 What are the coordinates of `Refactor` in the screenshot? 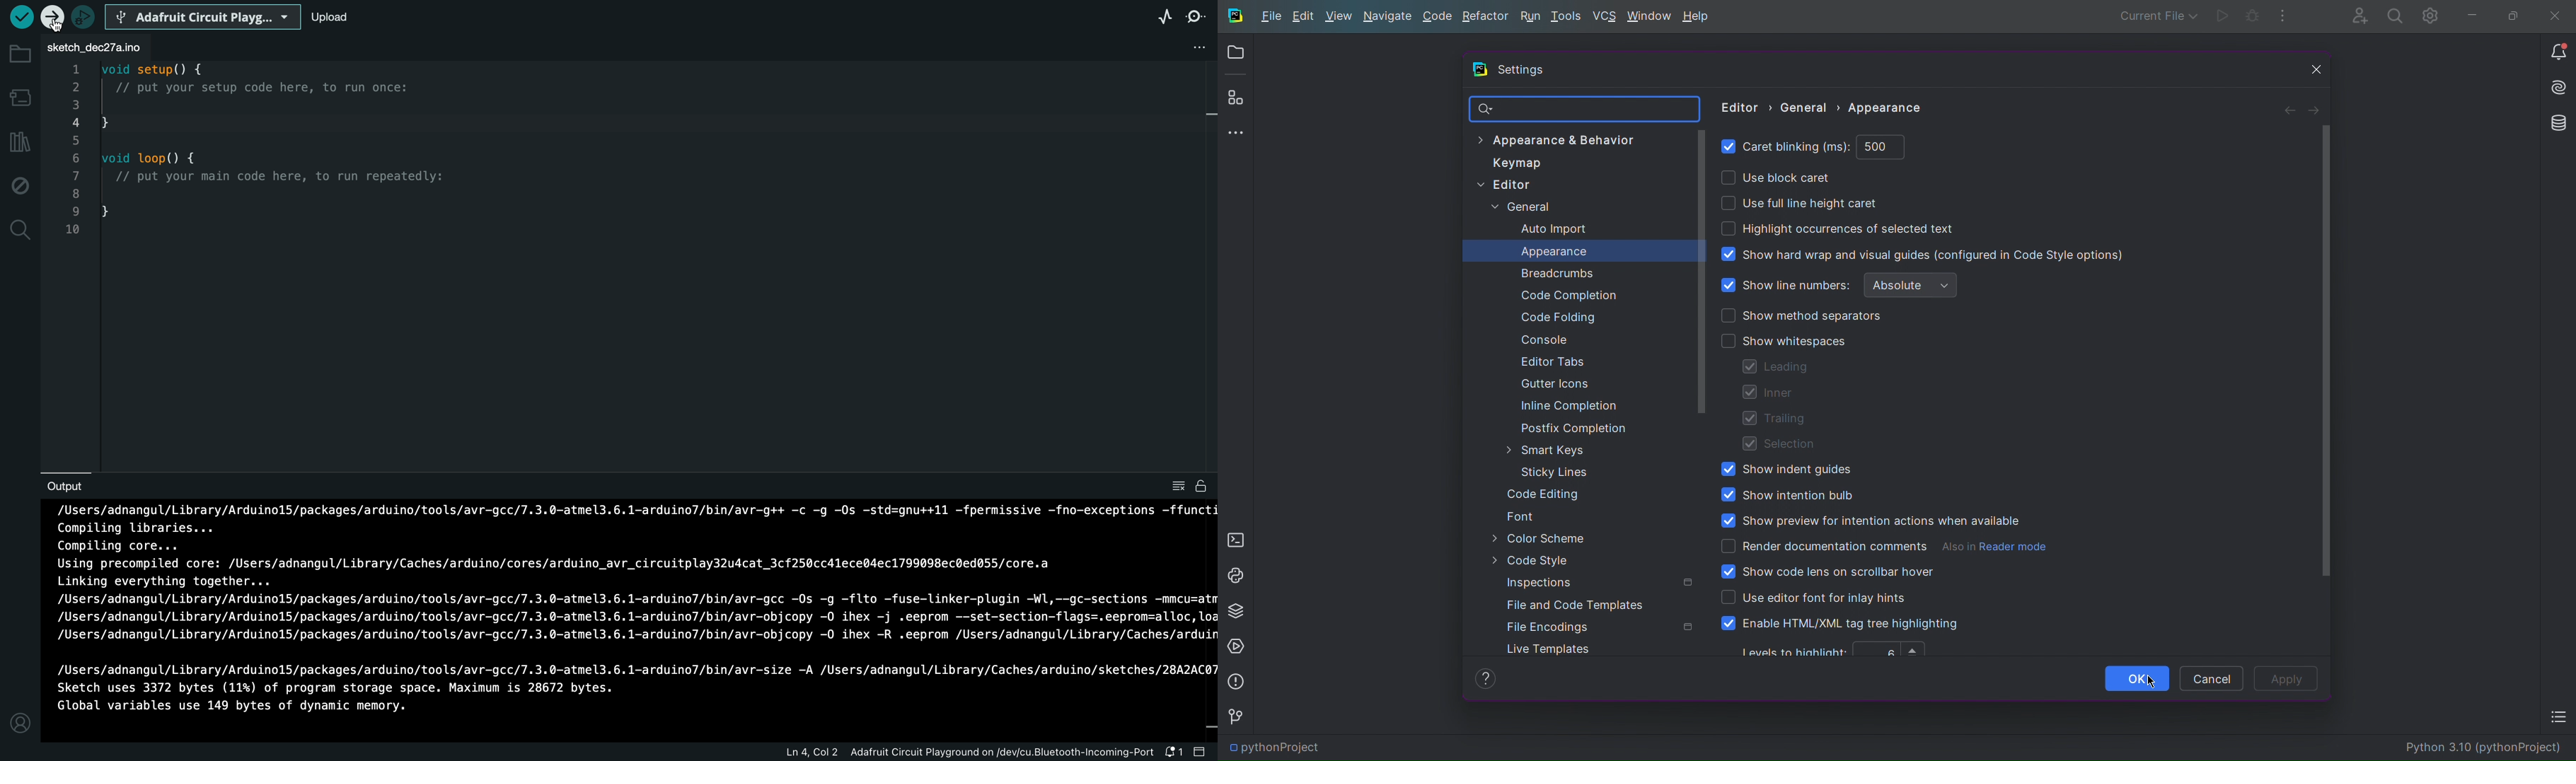 It's located at (1486, 16).